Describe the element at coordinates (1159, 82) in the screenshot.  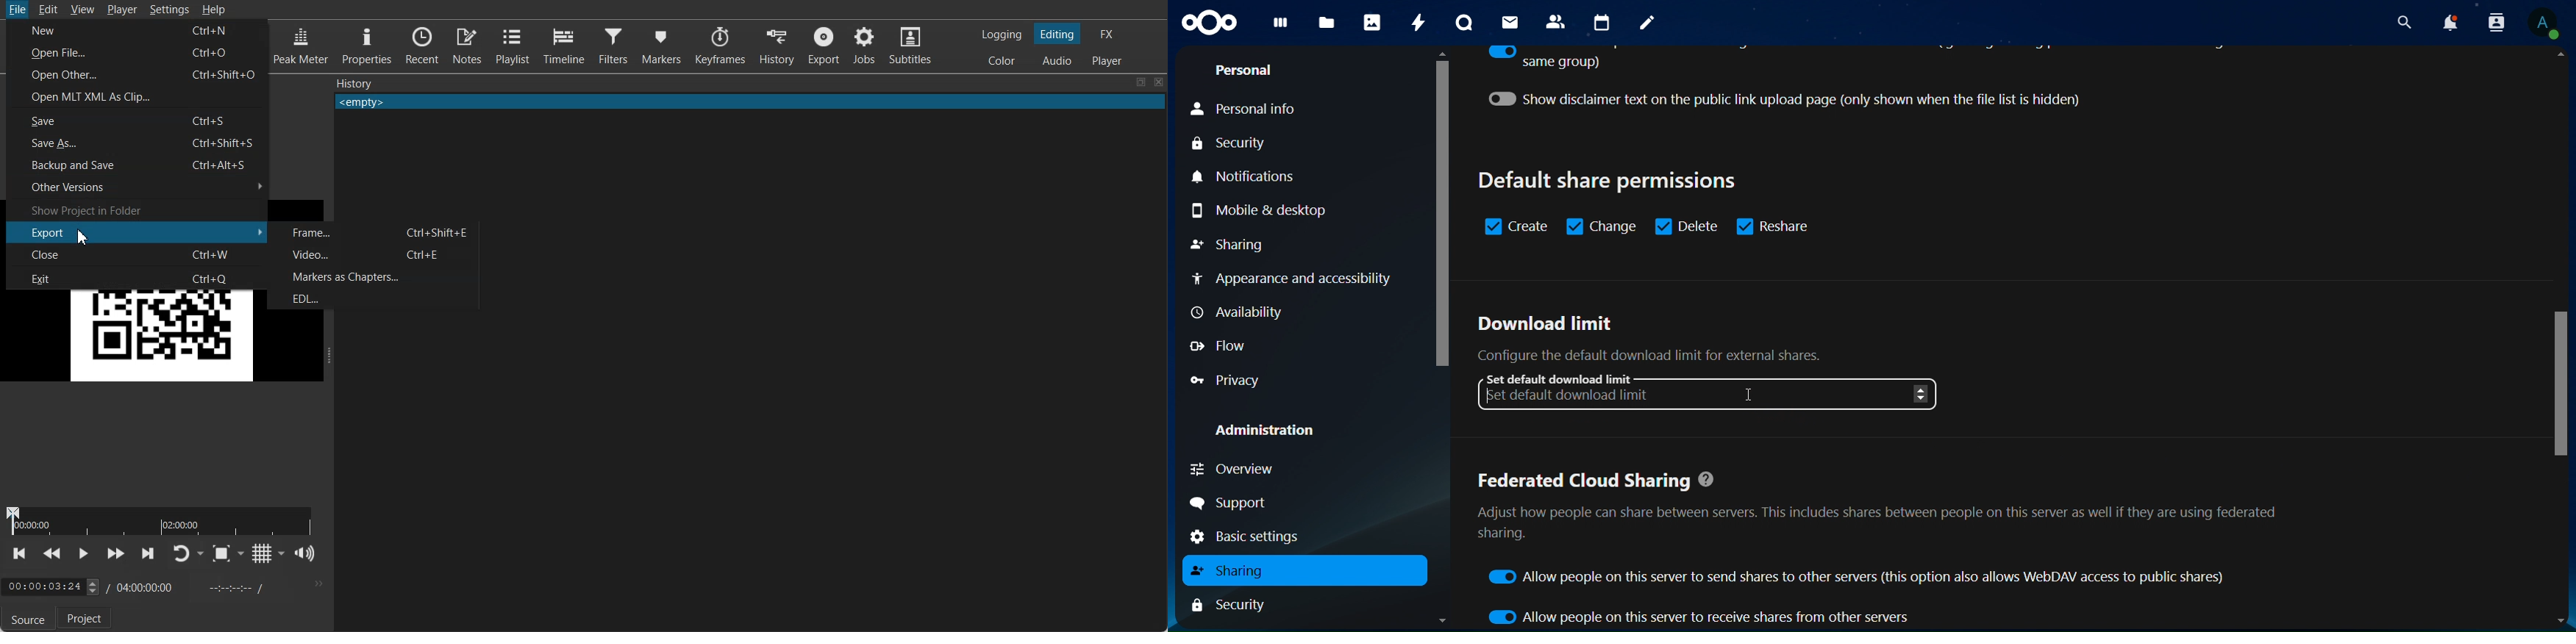
I see `Close` at that location.